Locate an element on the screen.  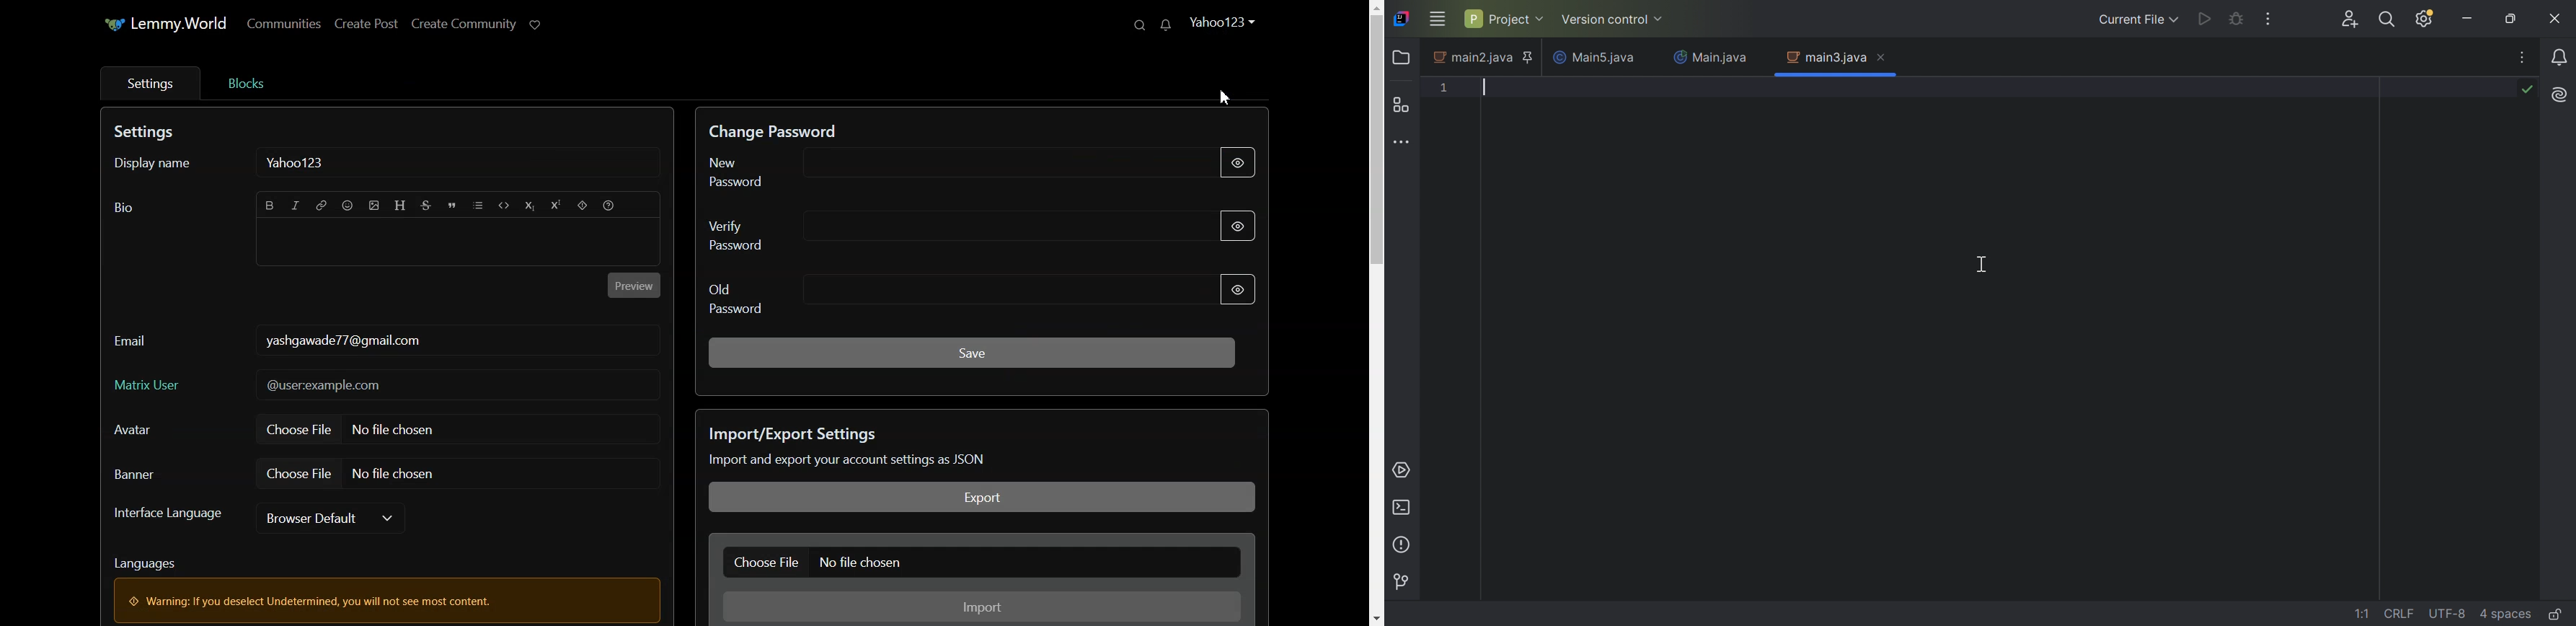
Browser Default is located at coordinates (333, 517).